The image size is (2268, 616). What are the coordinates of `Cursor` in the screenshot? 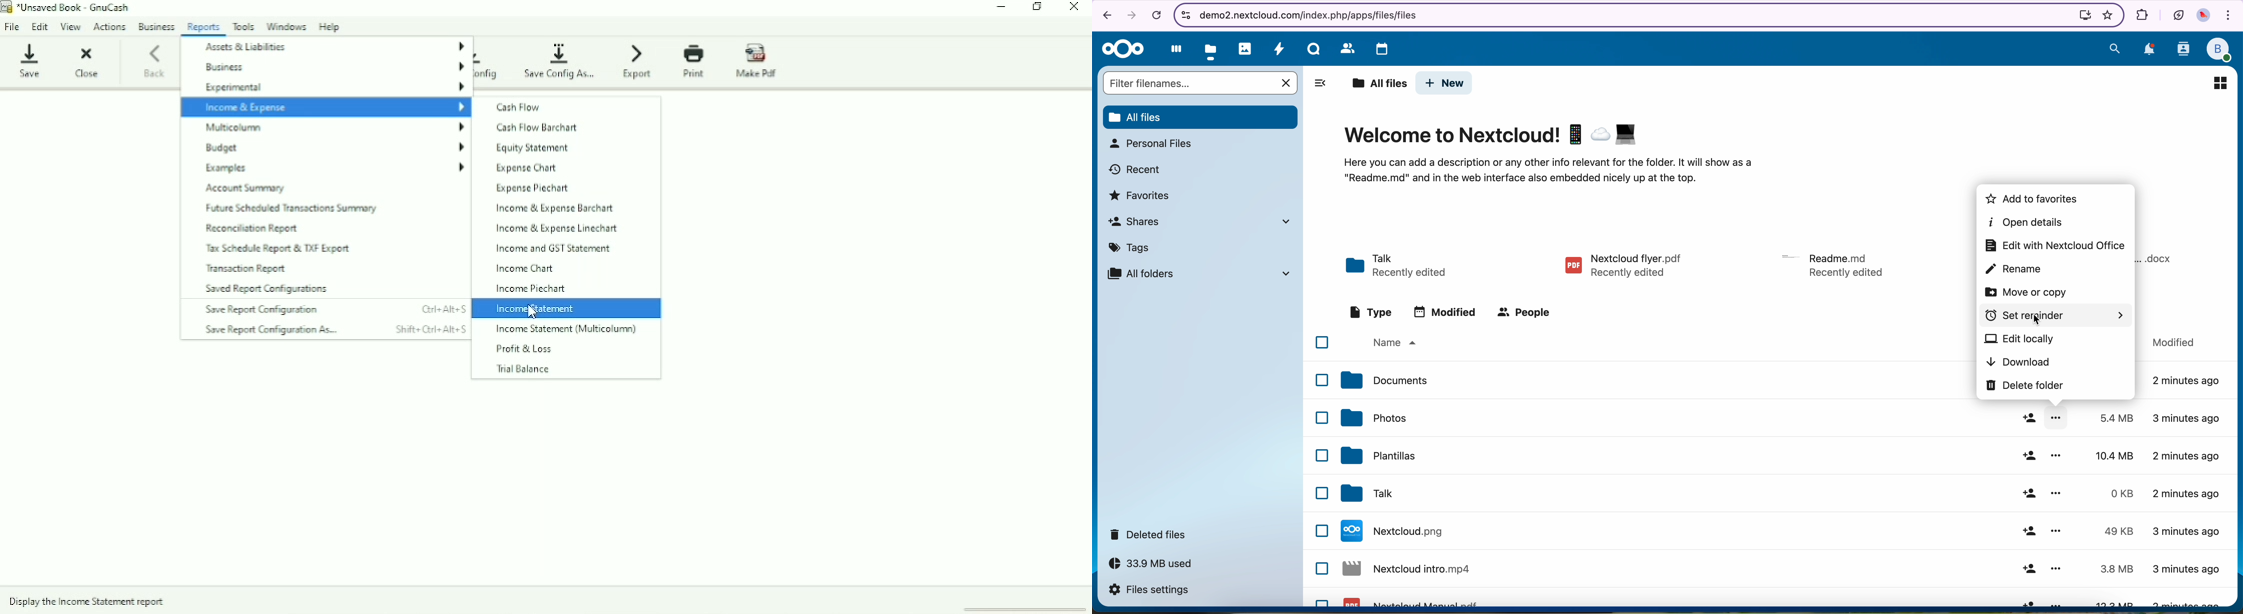 It's located at (533, 312).